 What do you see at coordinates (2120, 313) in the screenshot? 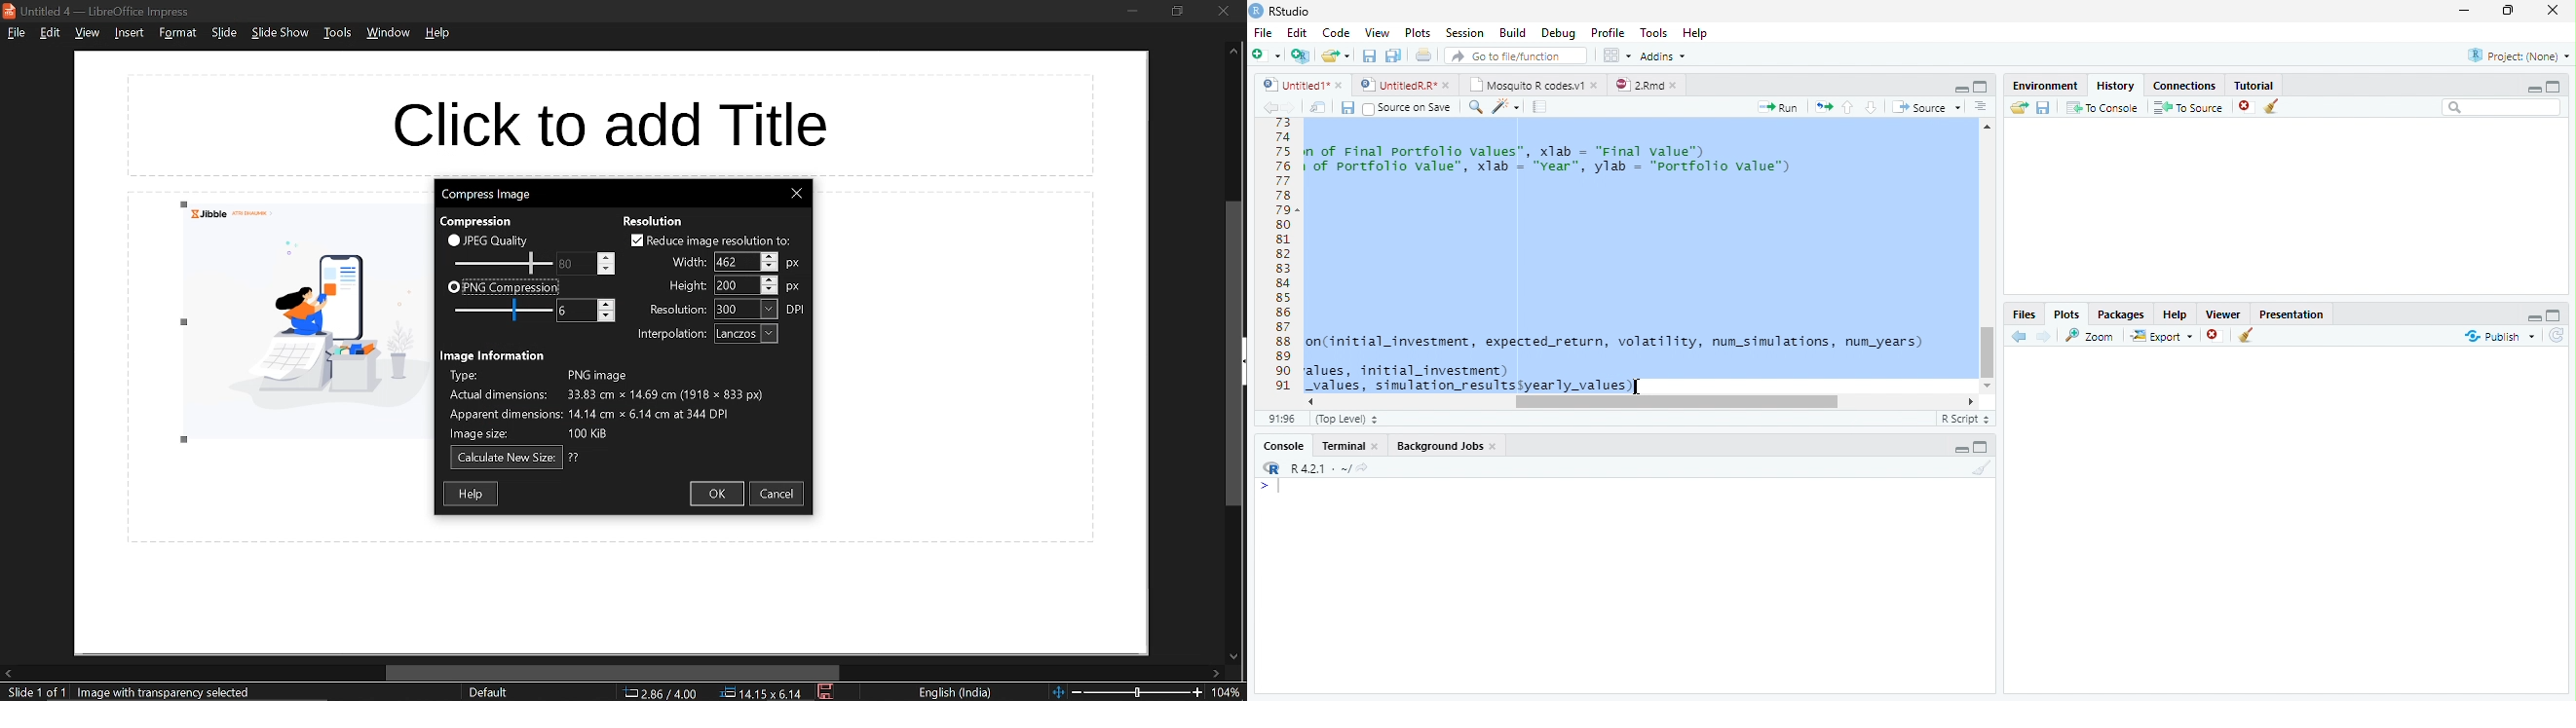
I see `Packages` at bounding box center [2120, 313].